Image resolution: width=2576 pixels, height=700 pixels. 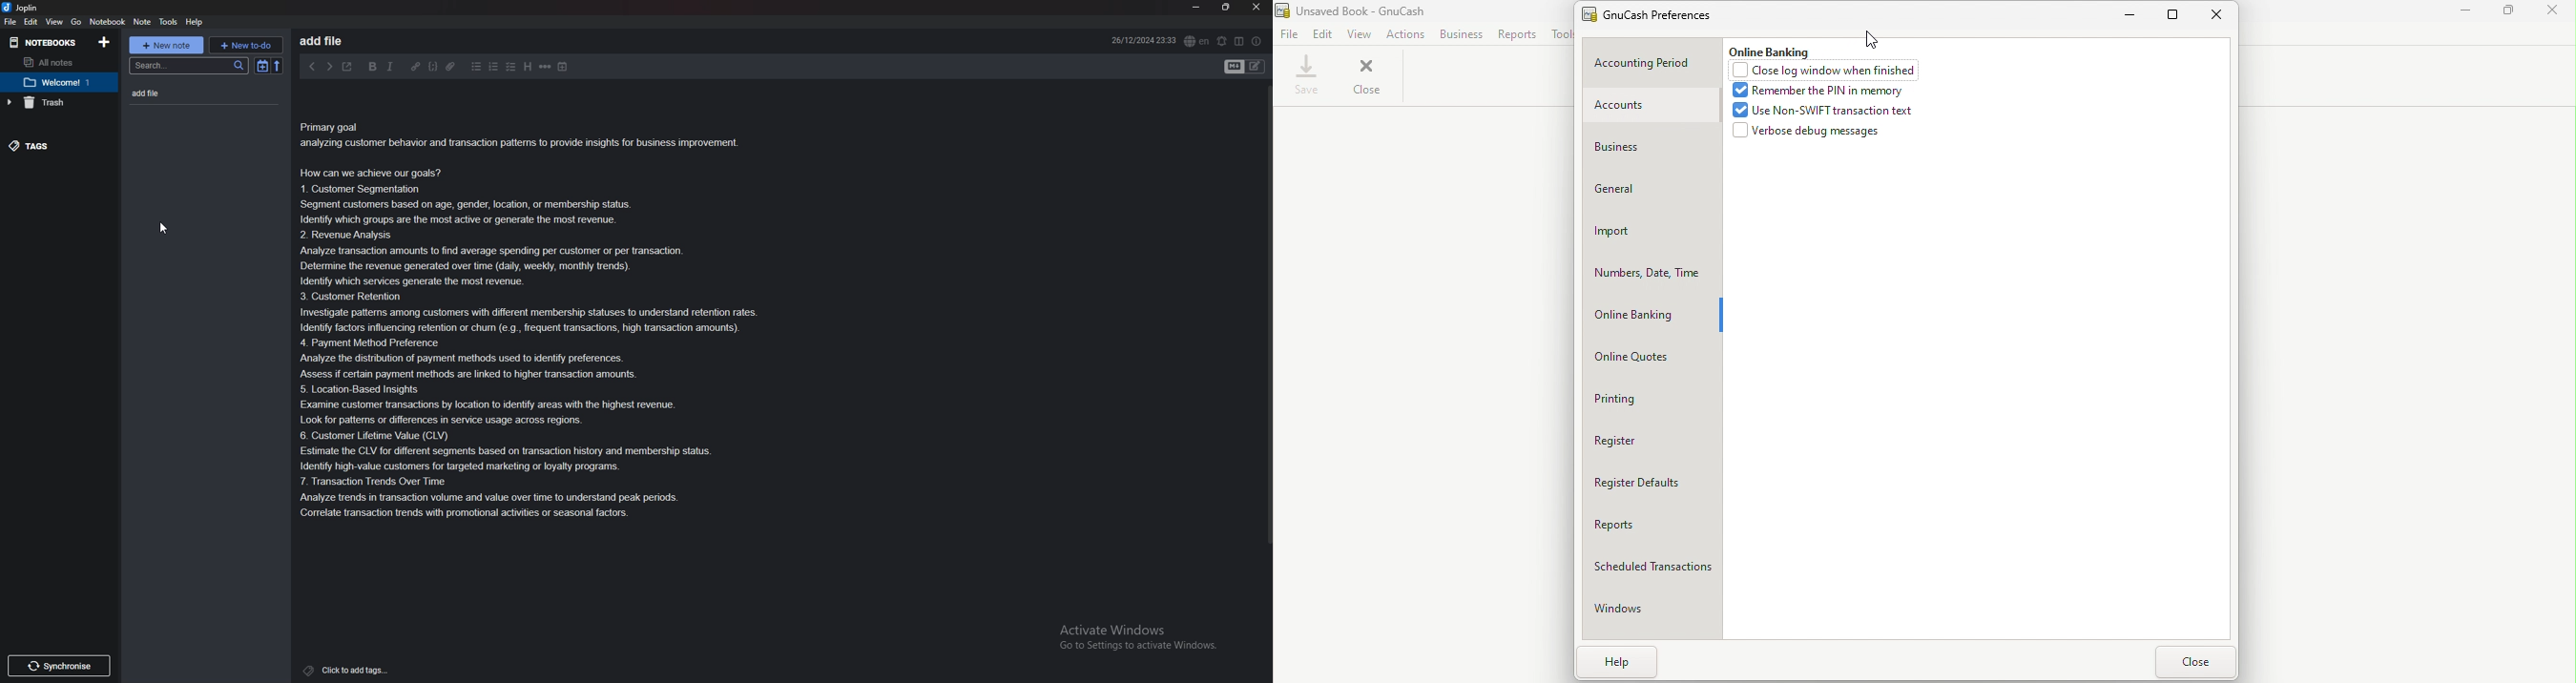 What do you see at coordinates (1611, 664) in the screenshot?
I see `Help` at bounding box center [1611, 664].